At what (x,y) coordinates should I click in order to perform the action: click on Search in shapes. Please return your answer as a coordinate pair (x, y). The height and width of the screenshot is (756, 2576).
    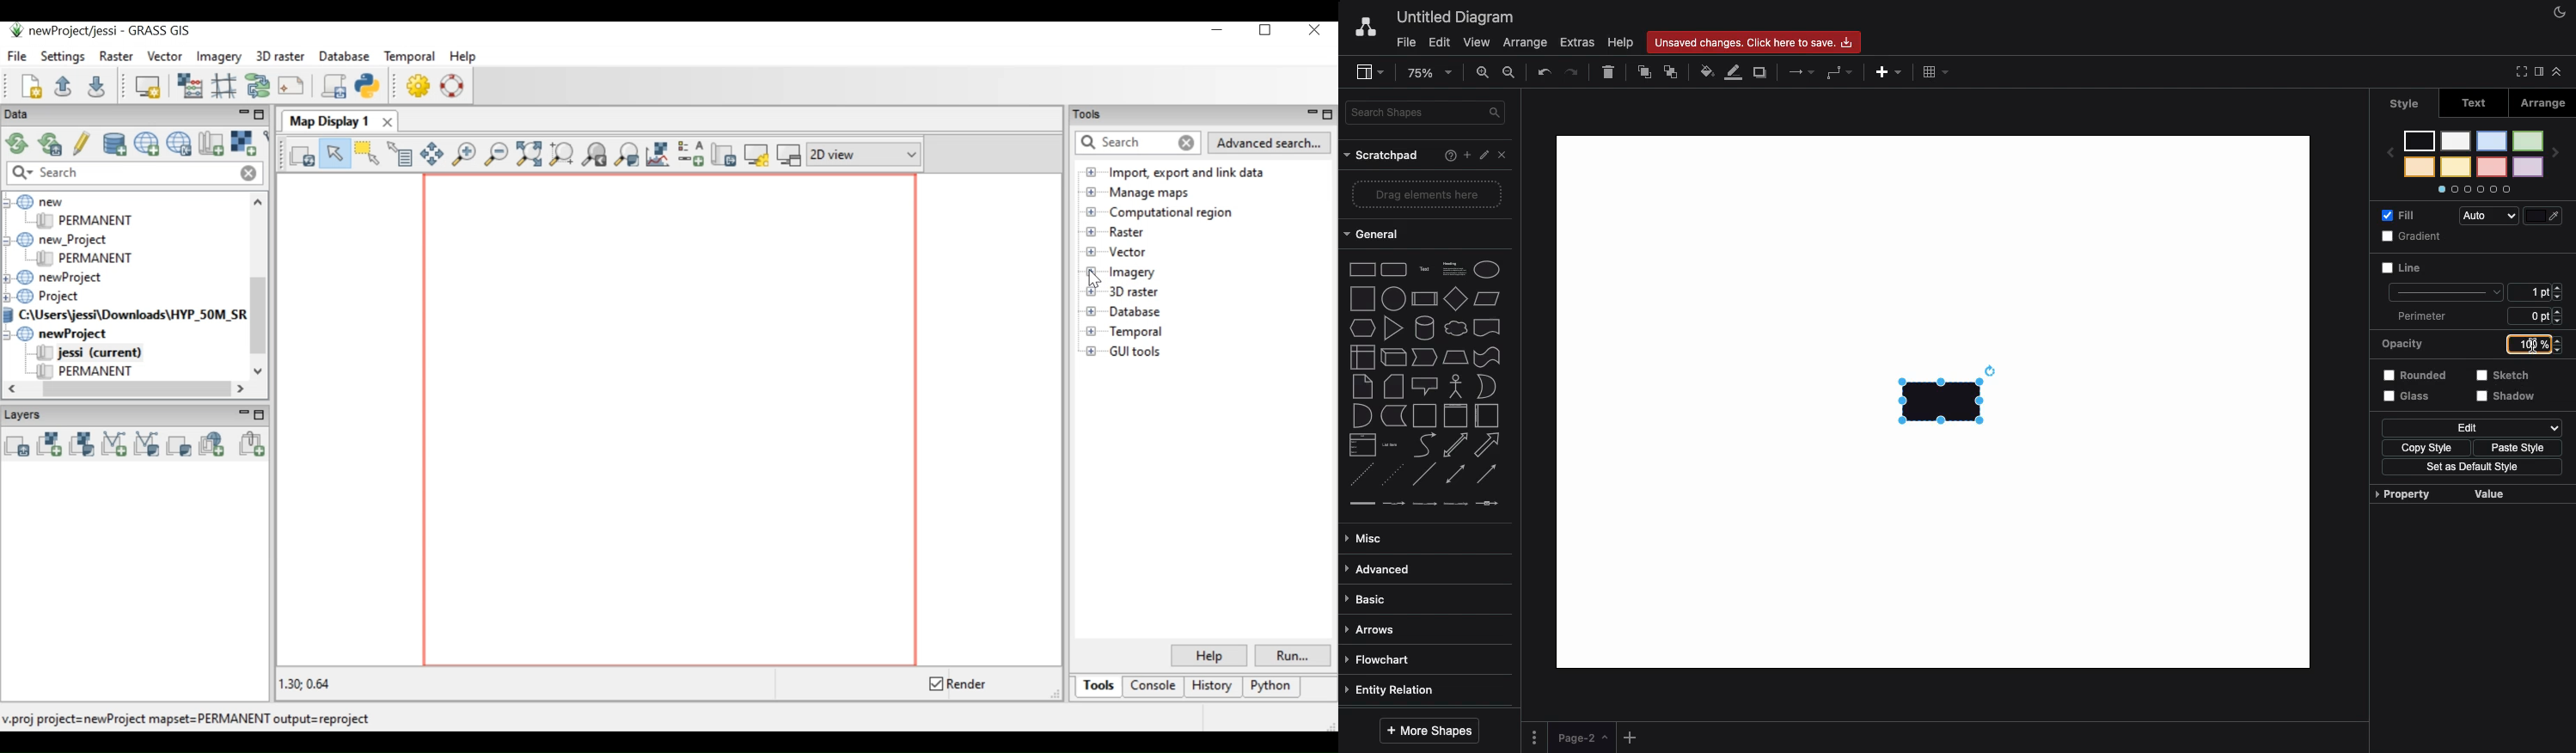
    Looking at the image, I should click on (1429, 112).